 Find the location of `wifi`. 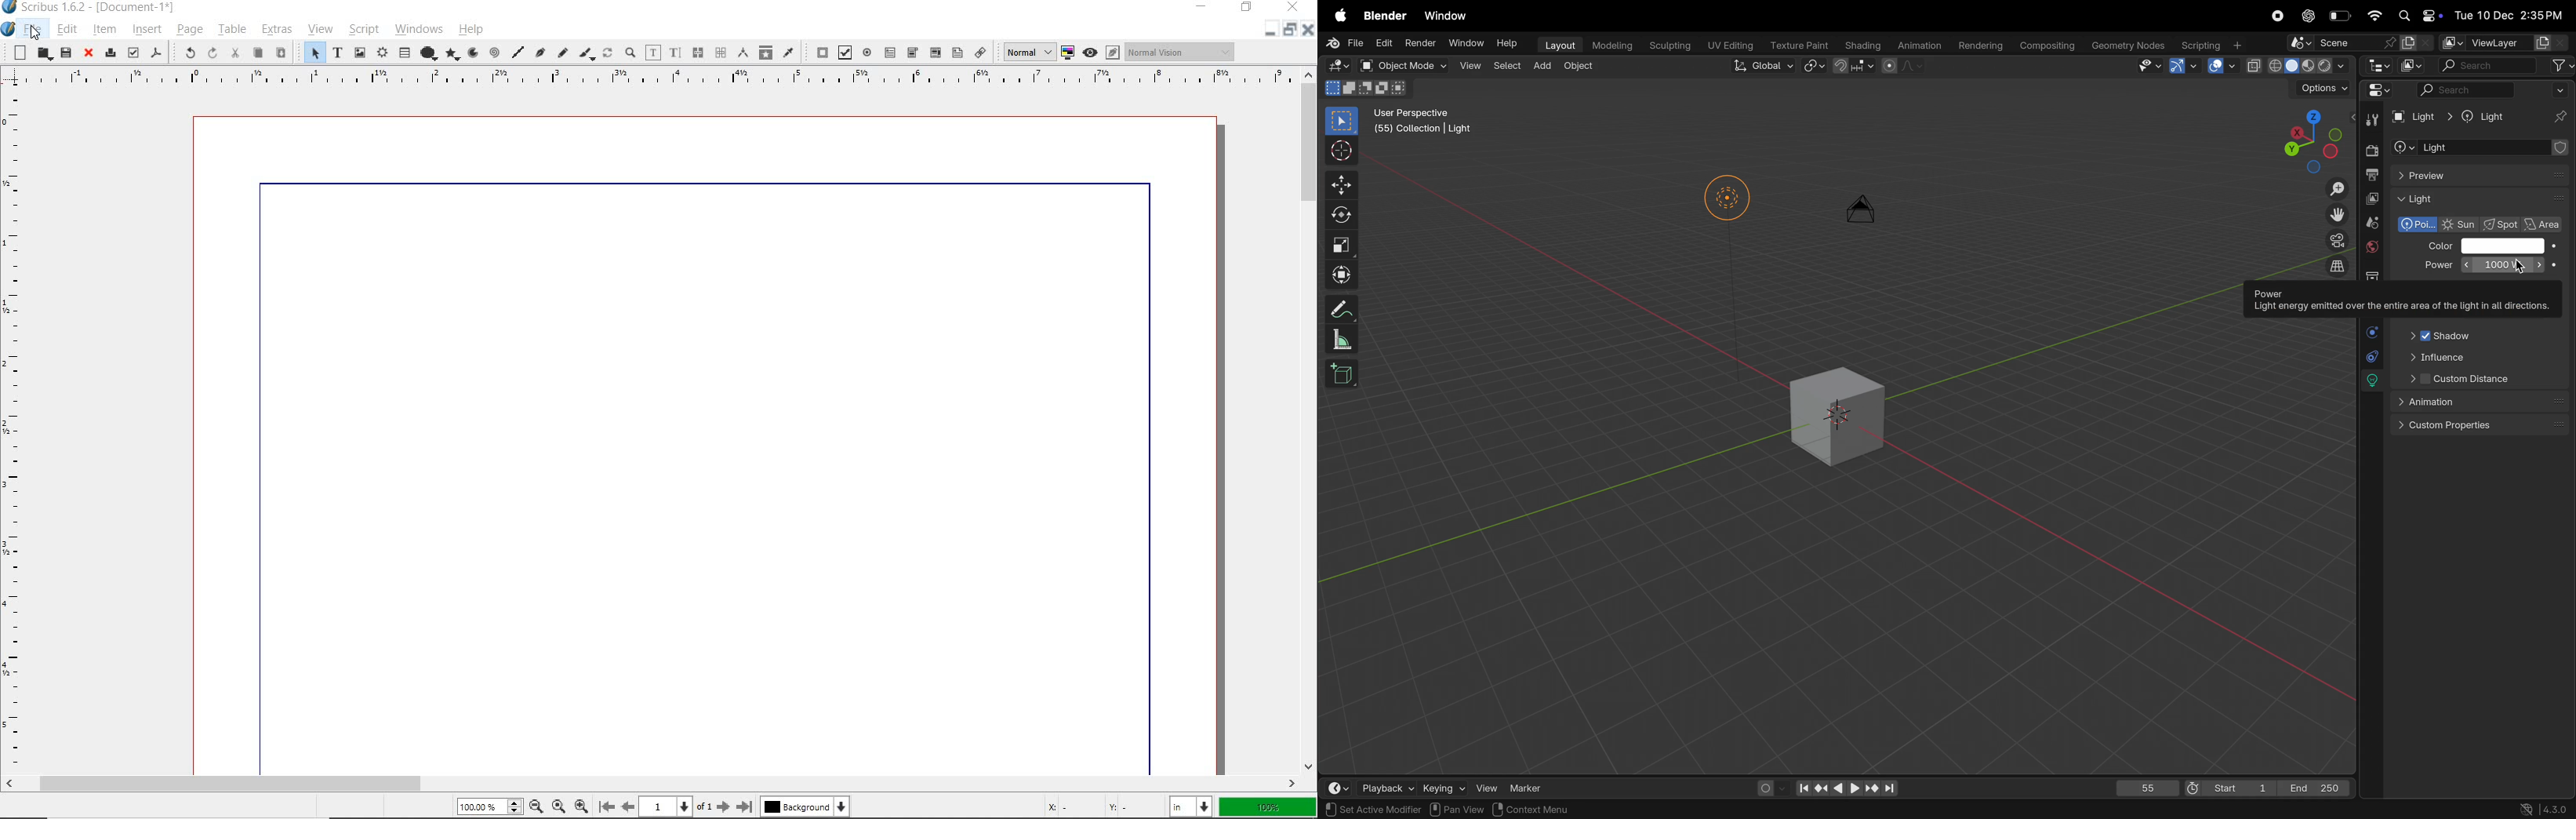

wifi is located at coordinates (2372, 14).